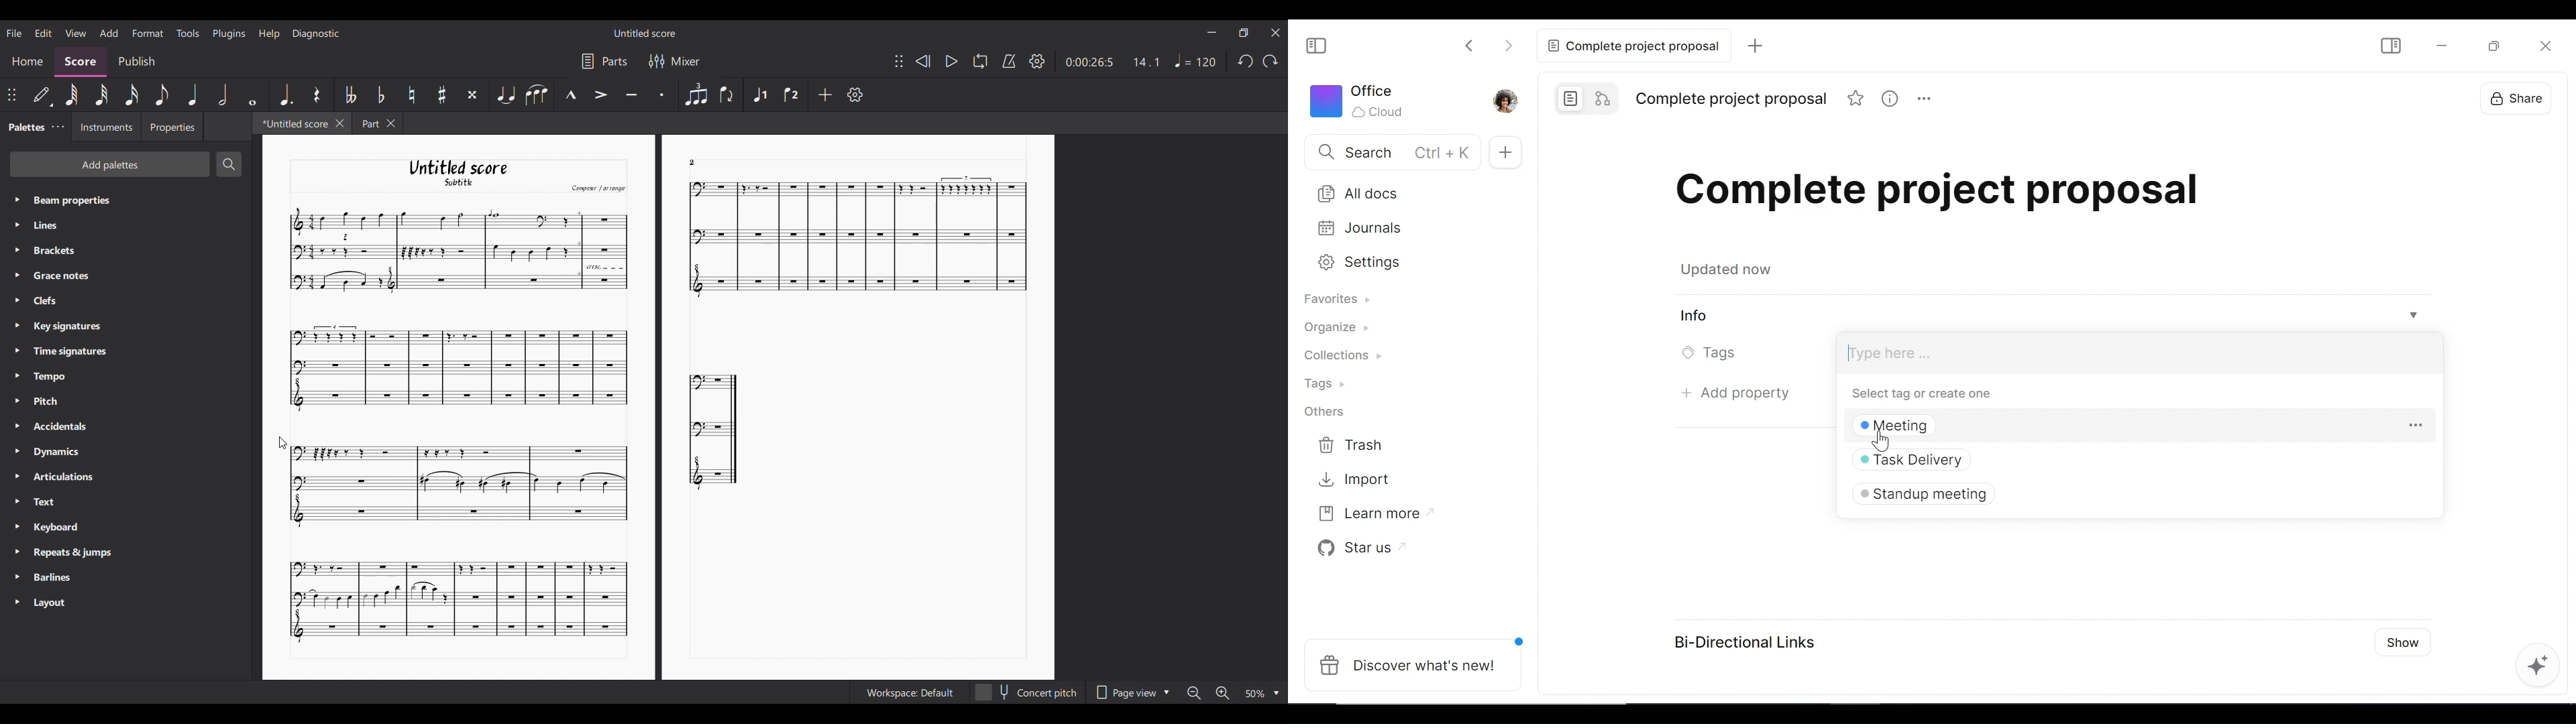  Describe the element at coordinates (2441, 44) in the screenshot. I see `minimize` at that location.